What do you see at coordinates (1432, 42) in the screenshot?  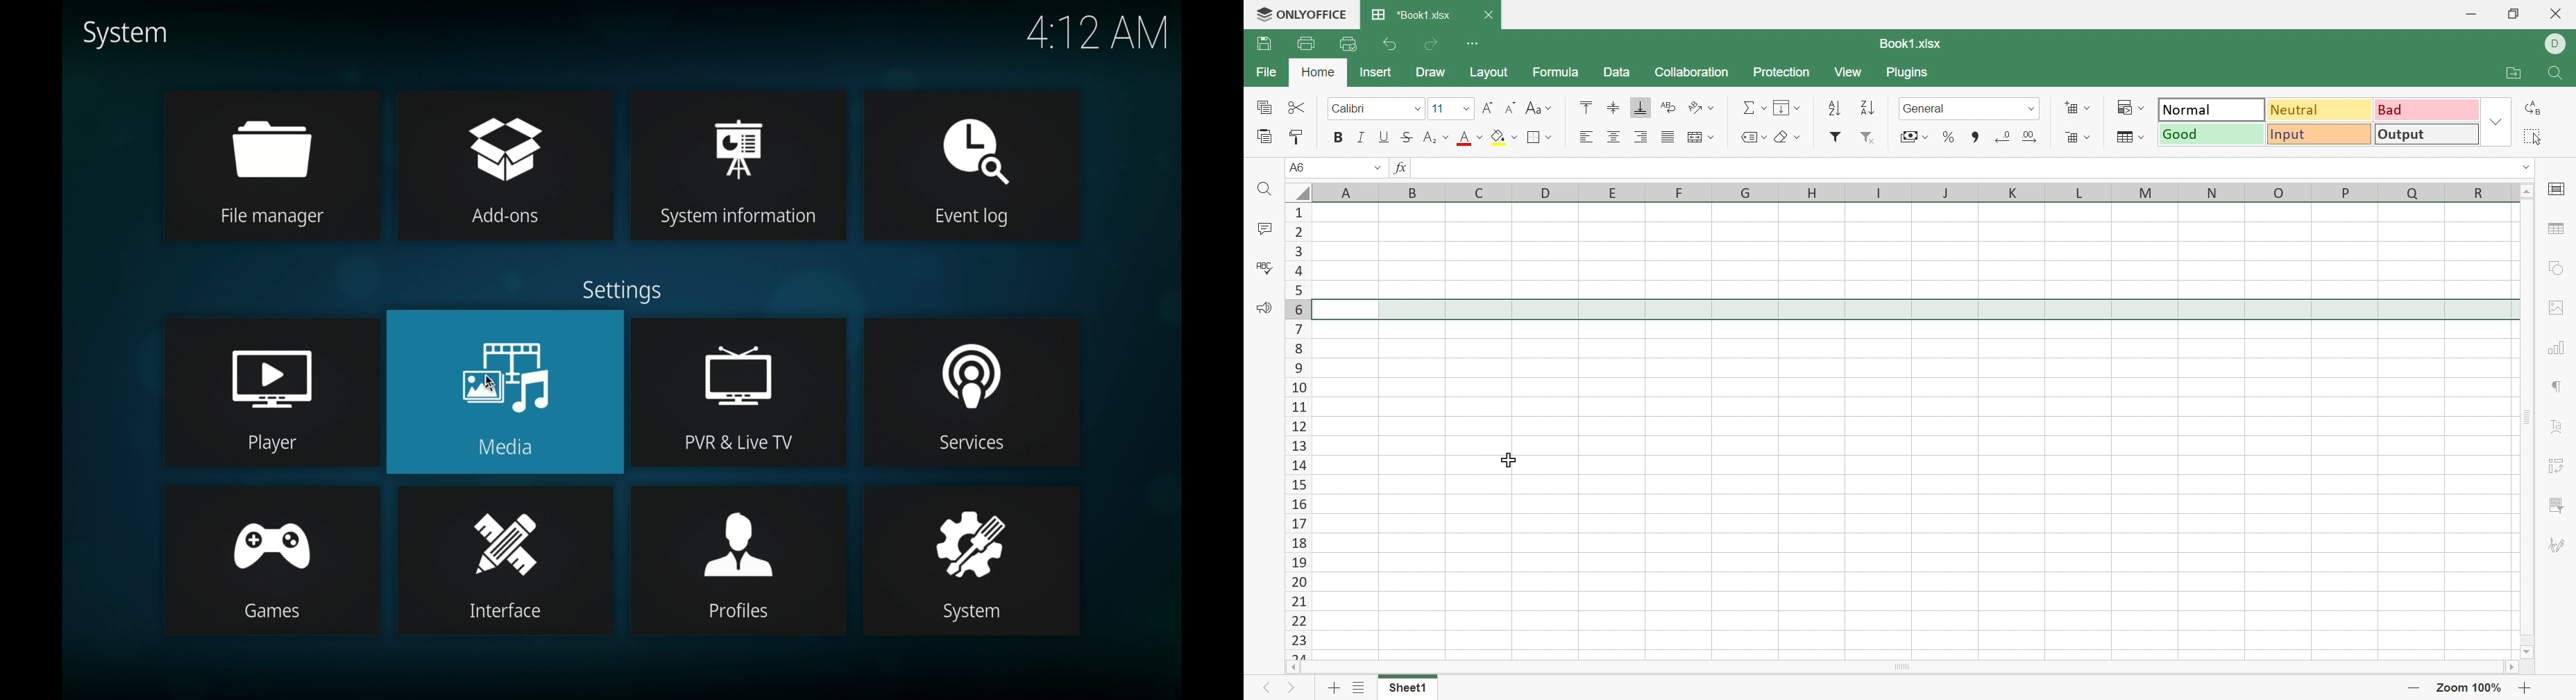 I see `Redo` at bounding box center [1432, 42].